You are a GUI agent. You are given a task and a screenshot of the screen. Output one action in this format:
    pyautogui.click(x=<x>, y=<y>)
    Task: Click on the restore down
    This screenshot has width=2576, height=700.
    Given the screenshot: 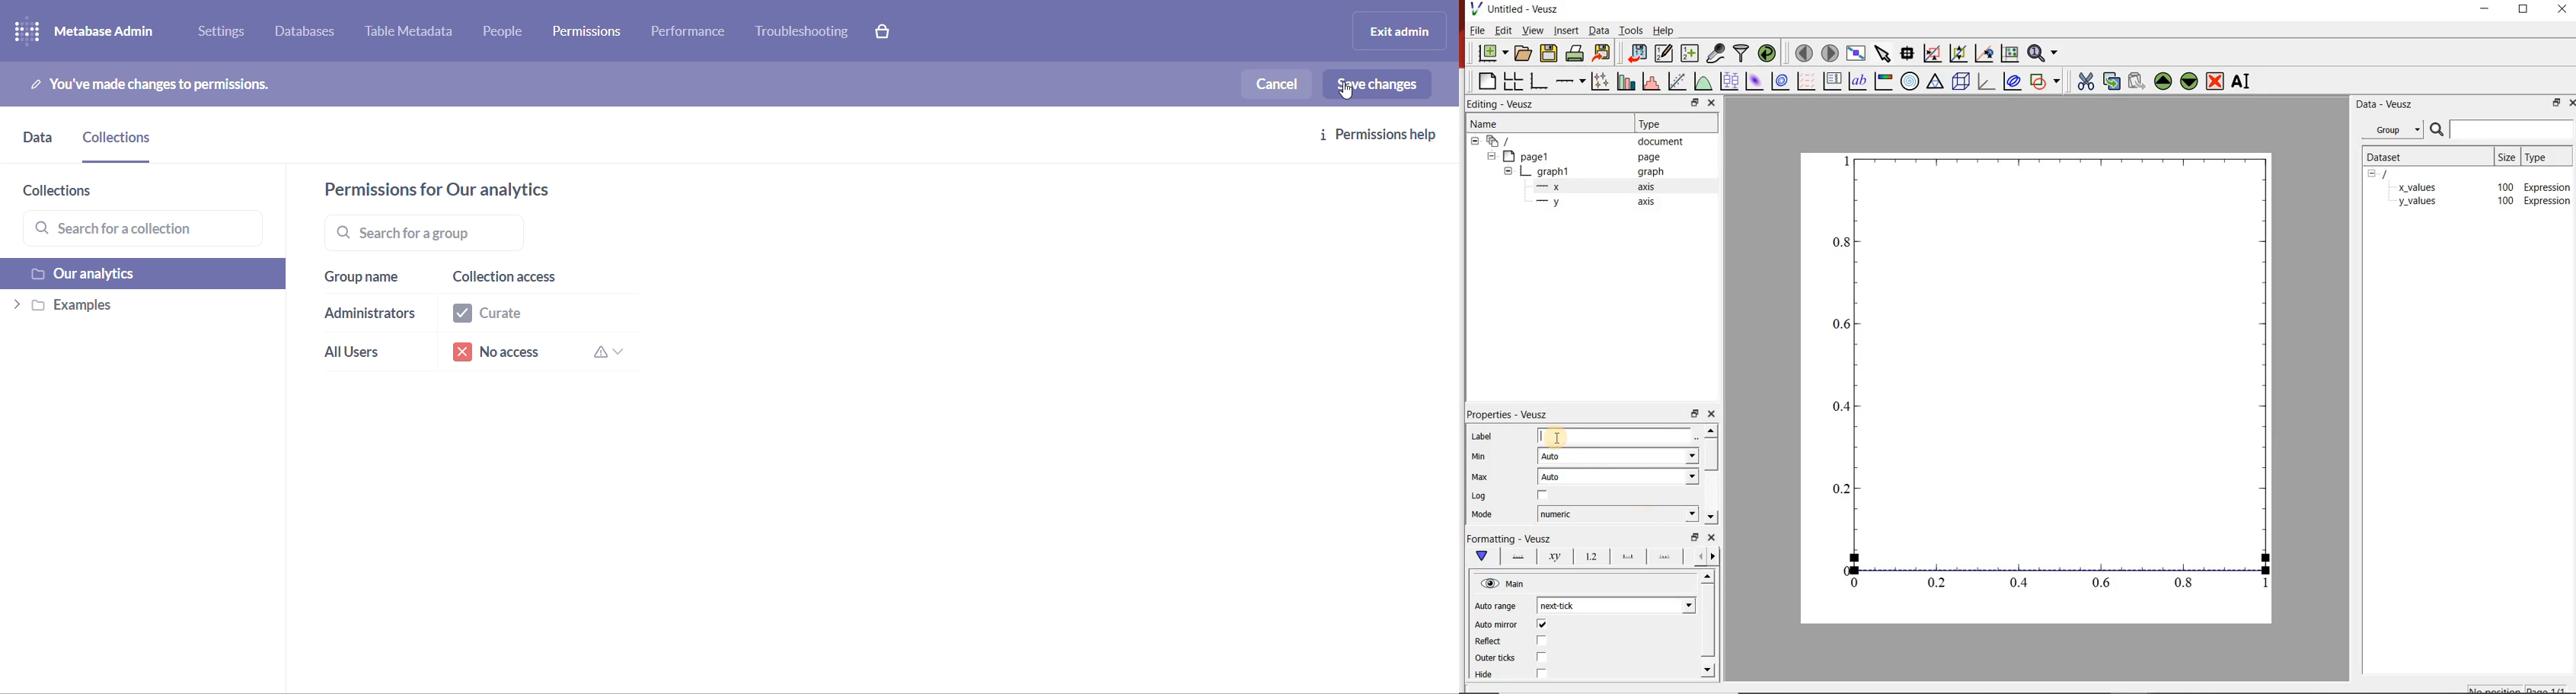 What is the action you would take?
    pyautogui.click(x=1694, y=536)
    